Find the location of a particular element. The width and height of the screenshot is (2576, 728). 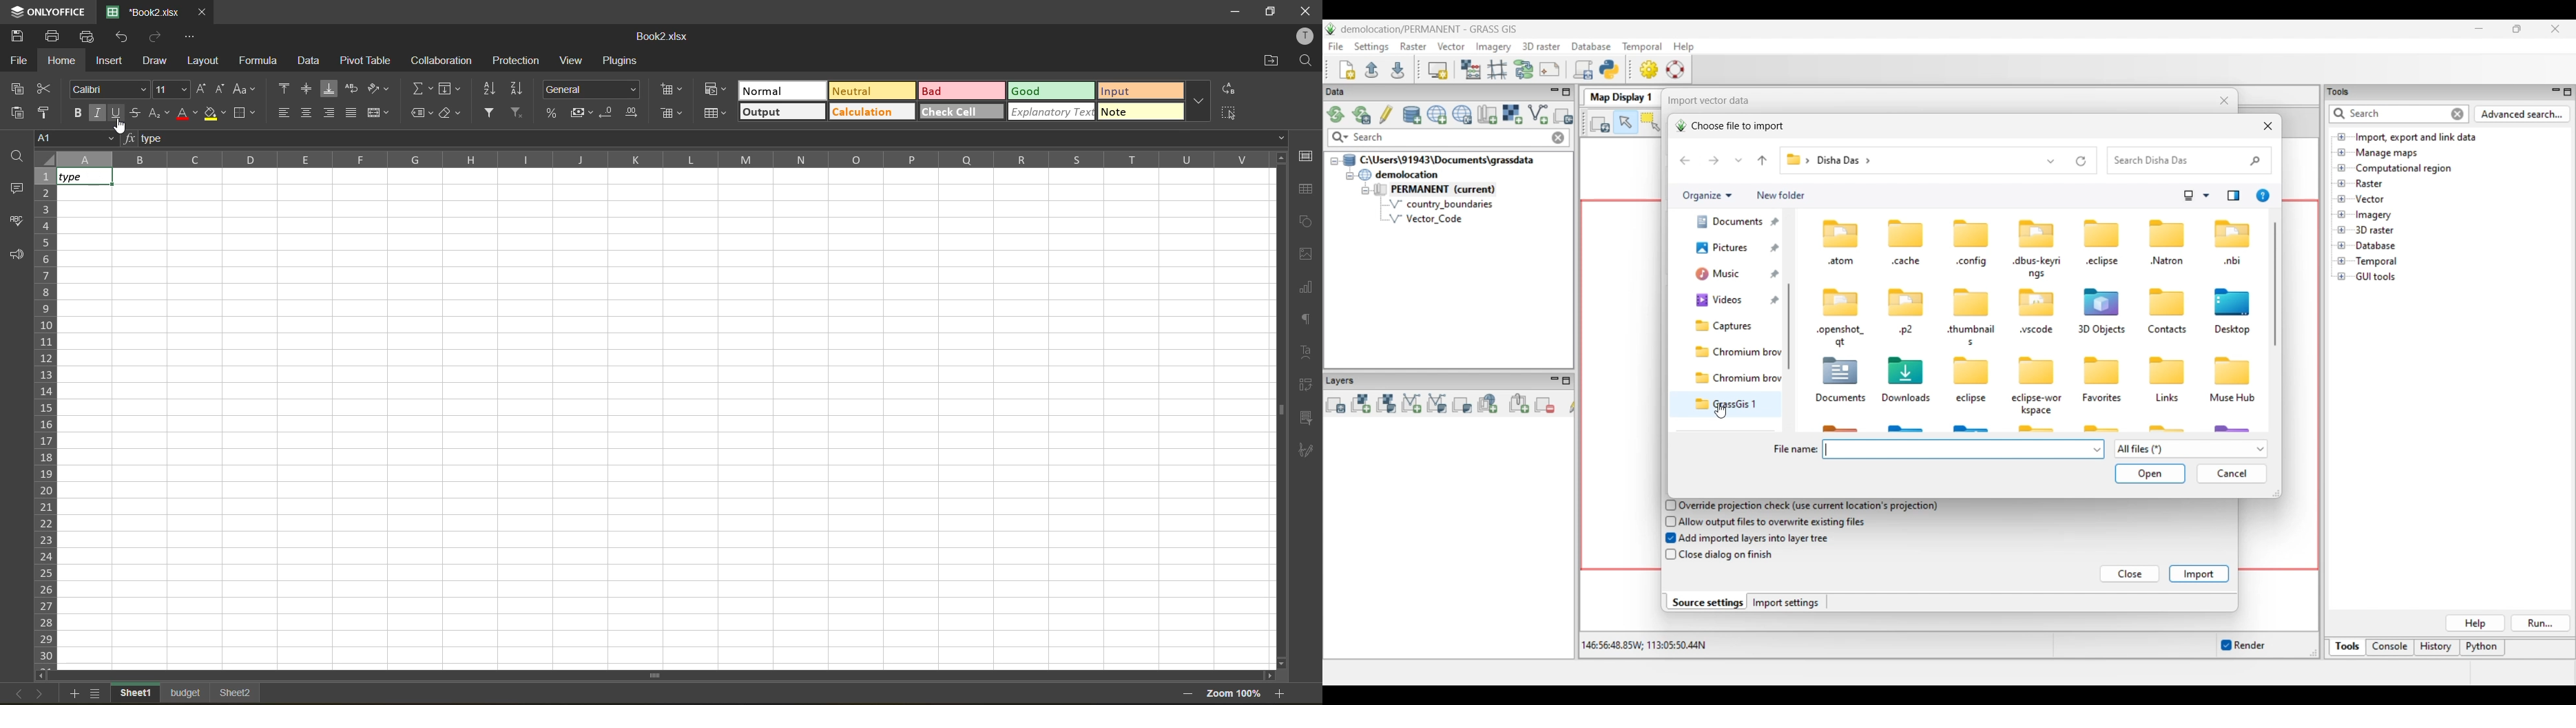

view is located at coordinates (573, 61).